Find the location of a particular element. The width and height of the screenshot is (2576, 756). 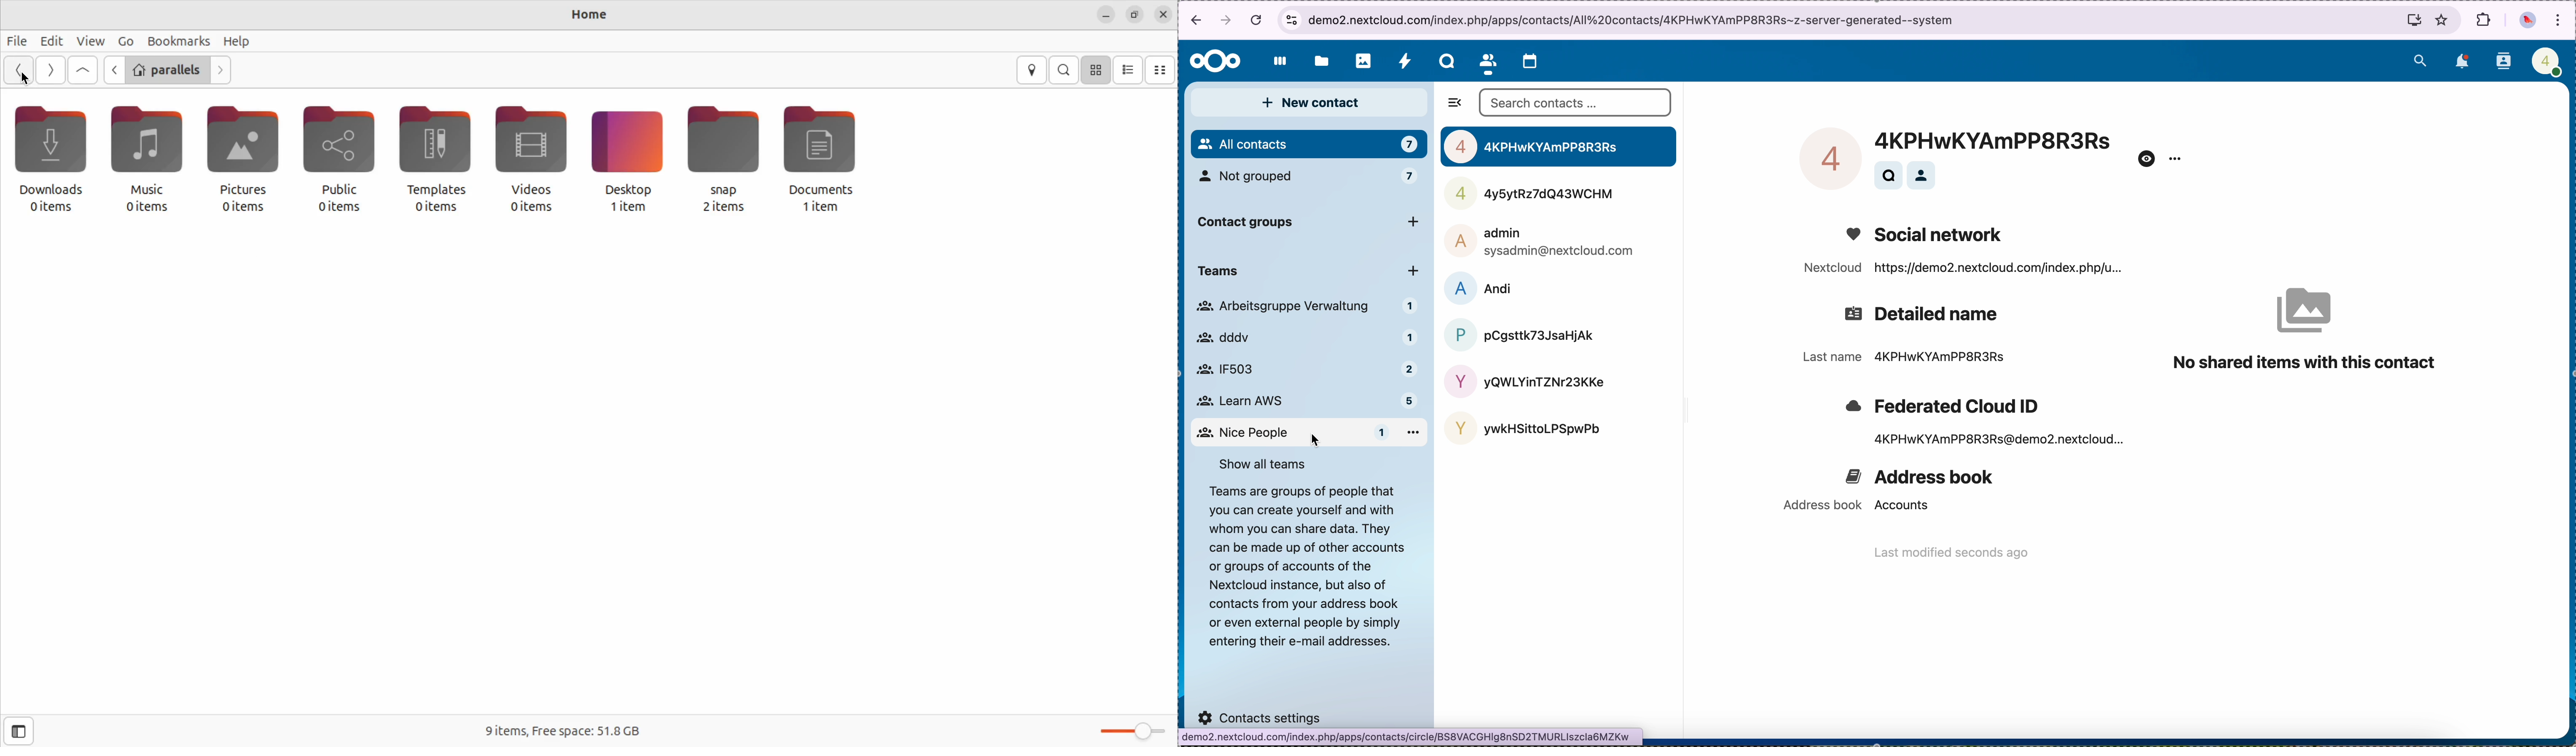

edit is located at coordinates (52, 42).